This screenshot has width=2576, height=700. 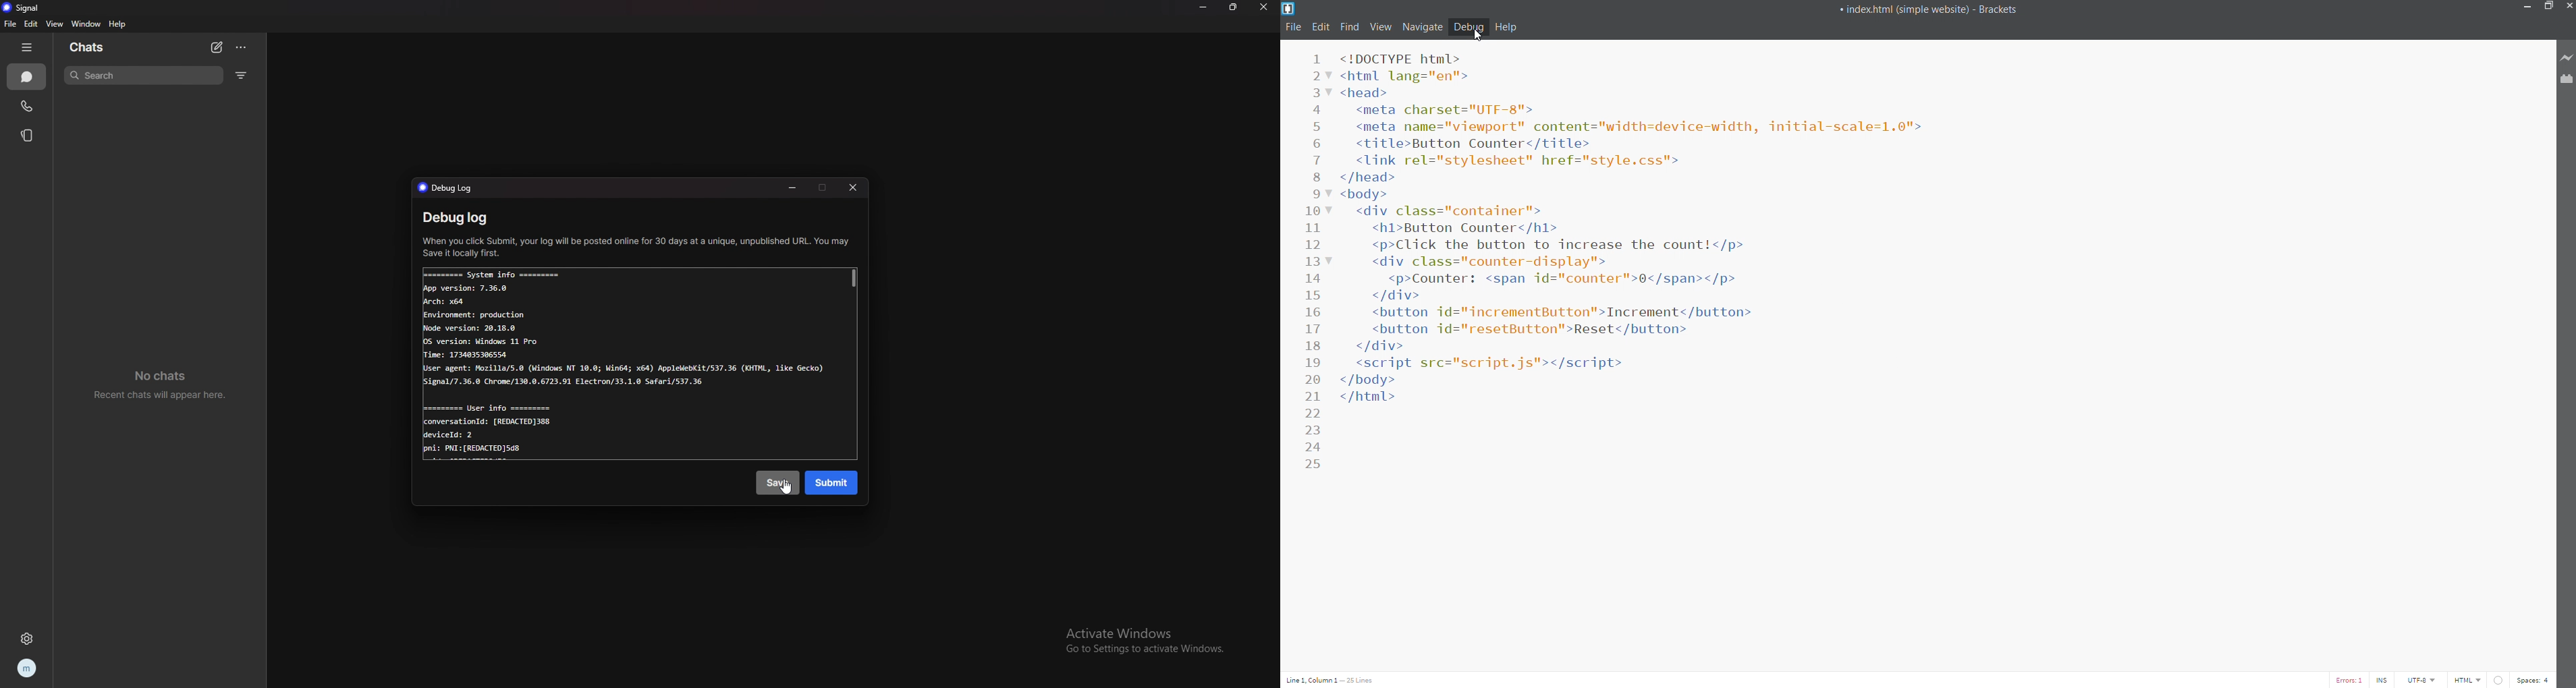 What do you see at coordinates (1350, 27) in the screenshot?
I see `find` at bounding box center [1350, 27].